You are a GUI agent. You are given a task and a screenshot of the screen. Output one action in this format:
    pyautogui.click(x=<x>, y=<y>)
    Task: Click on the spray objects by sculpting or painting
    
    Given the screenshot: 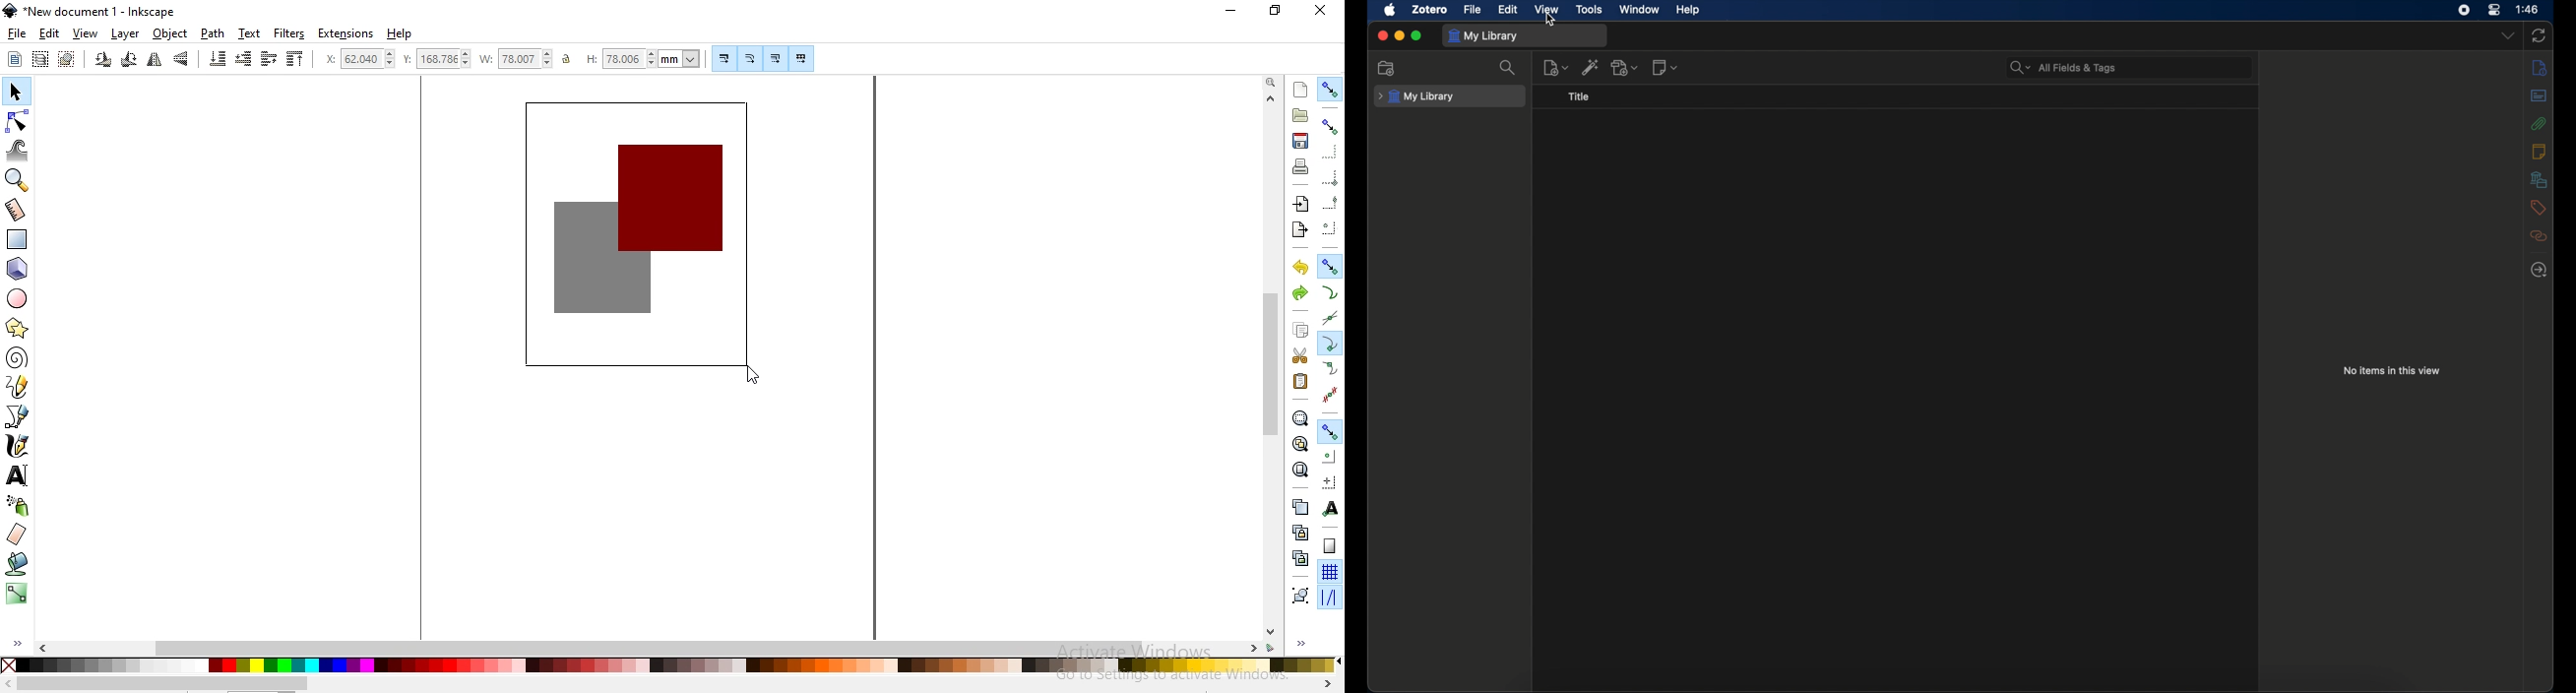 What is the action you would take?
    pyautogui.click(x=18, y=505)
    